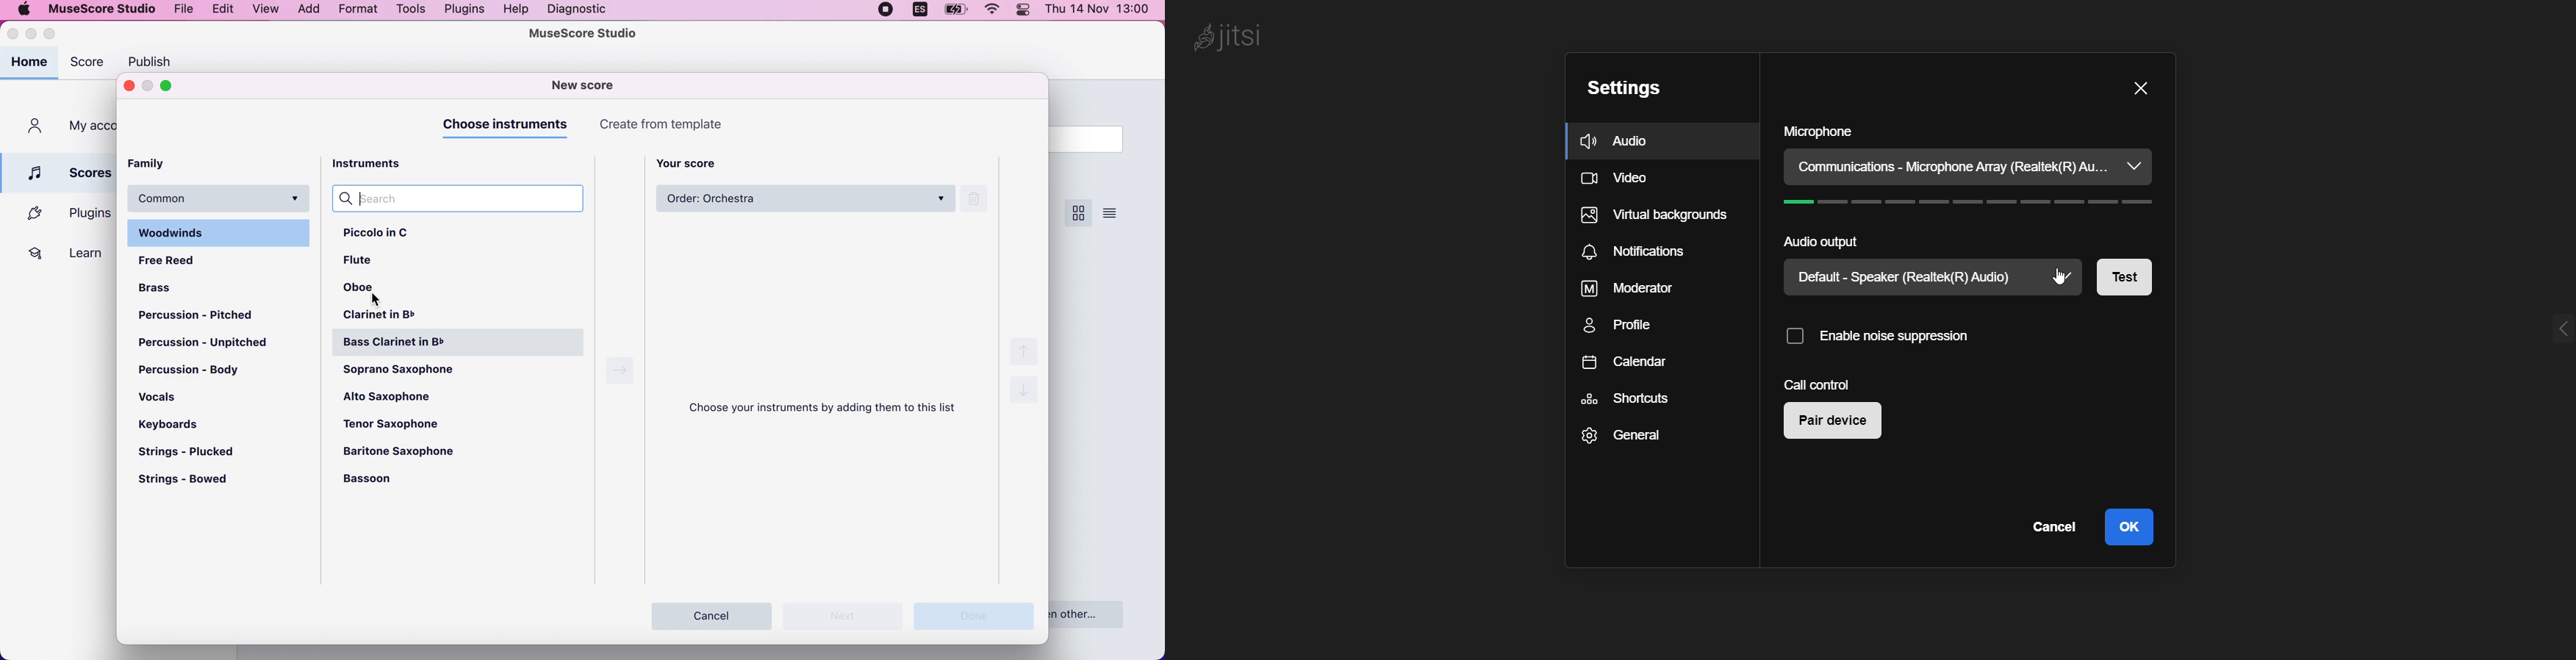 The image size is (2576, 672). I want to click on call control, so click(1819, 384).